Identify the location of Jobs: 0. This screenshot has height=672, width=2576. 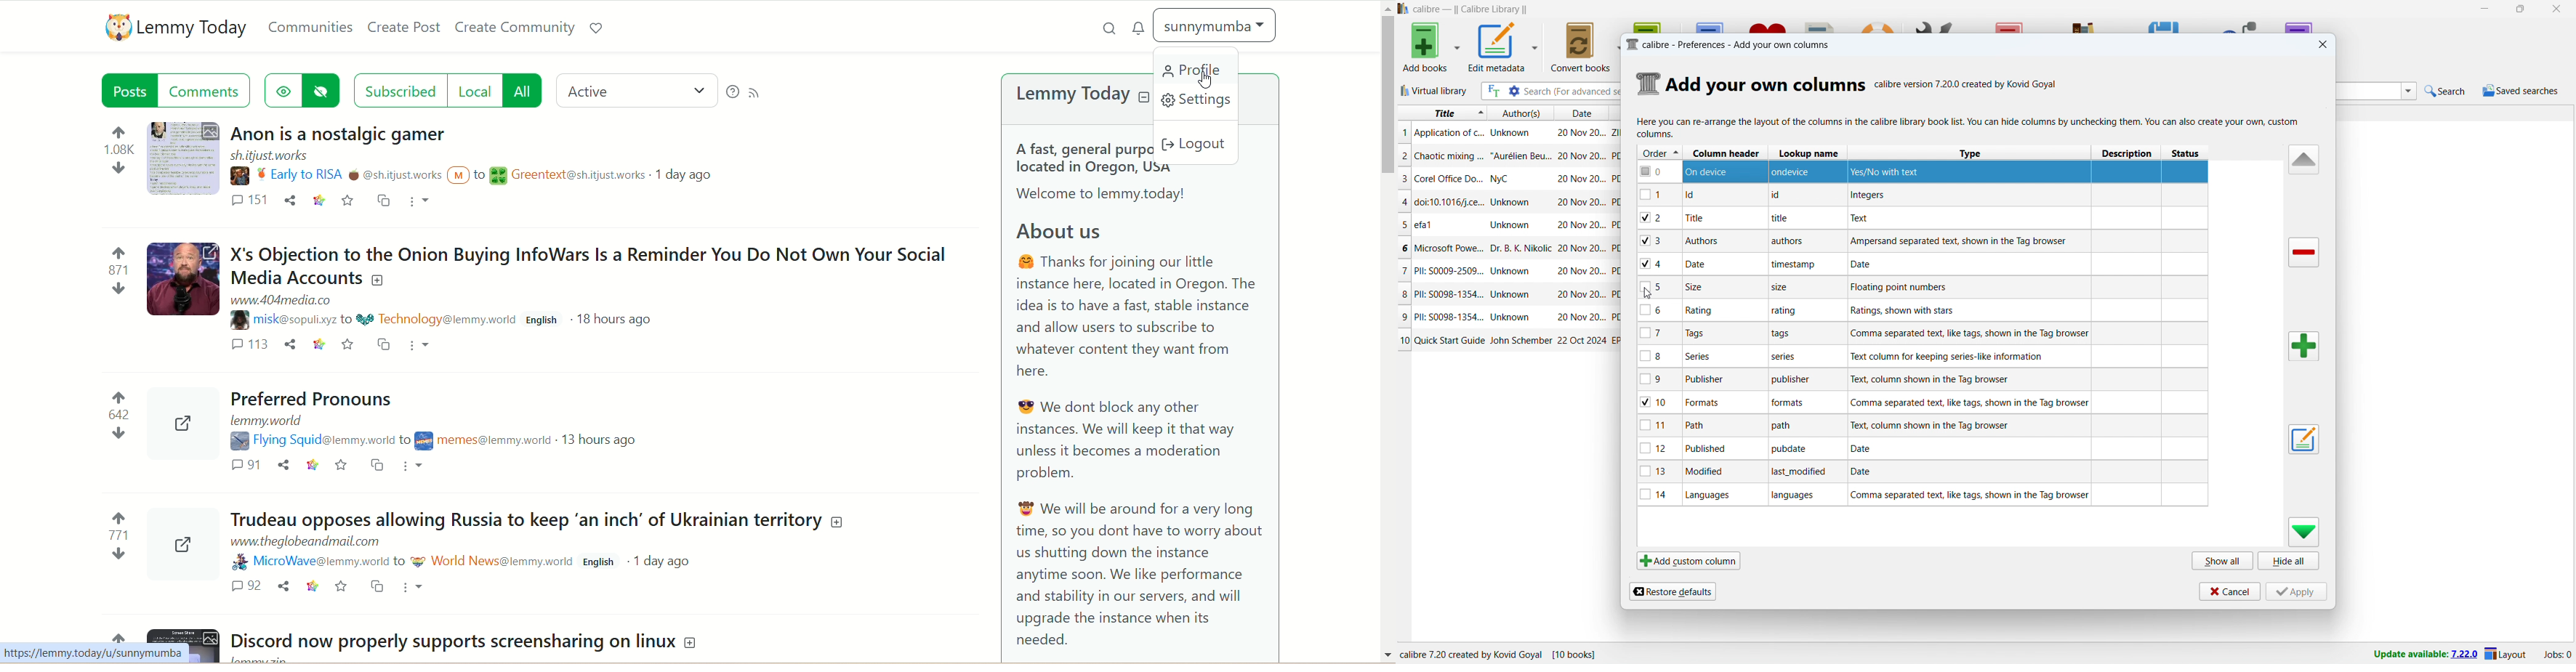
(2557, 654).